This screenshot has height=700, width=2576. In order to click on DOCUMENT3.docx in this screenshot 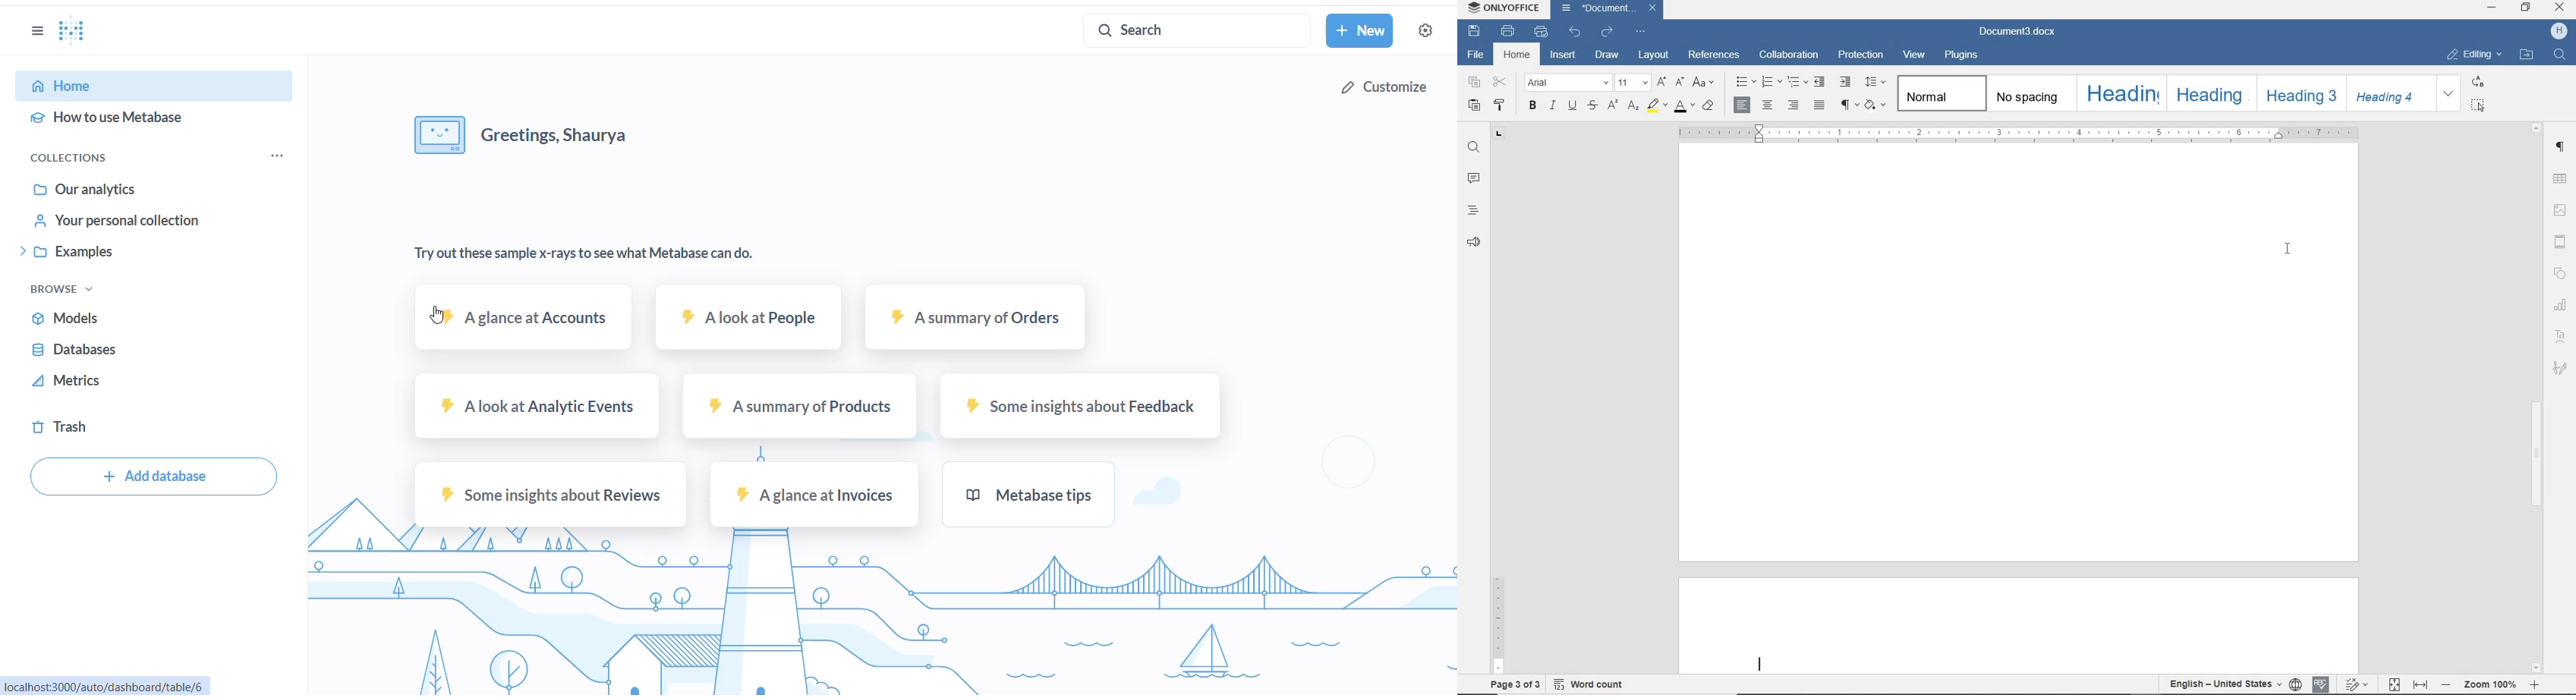, I will do `click(2019, 32)`.